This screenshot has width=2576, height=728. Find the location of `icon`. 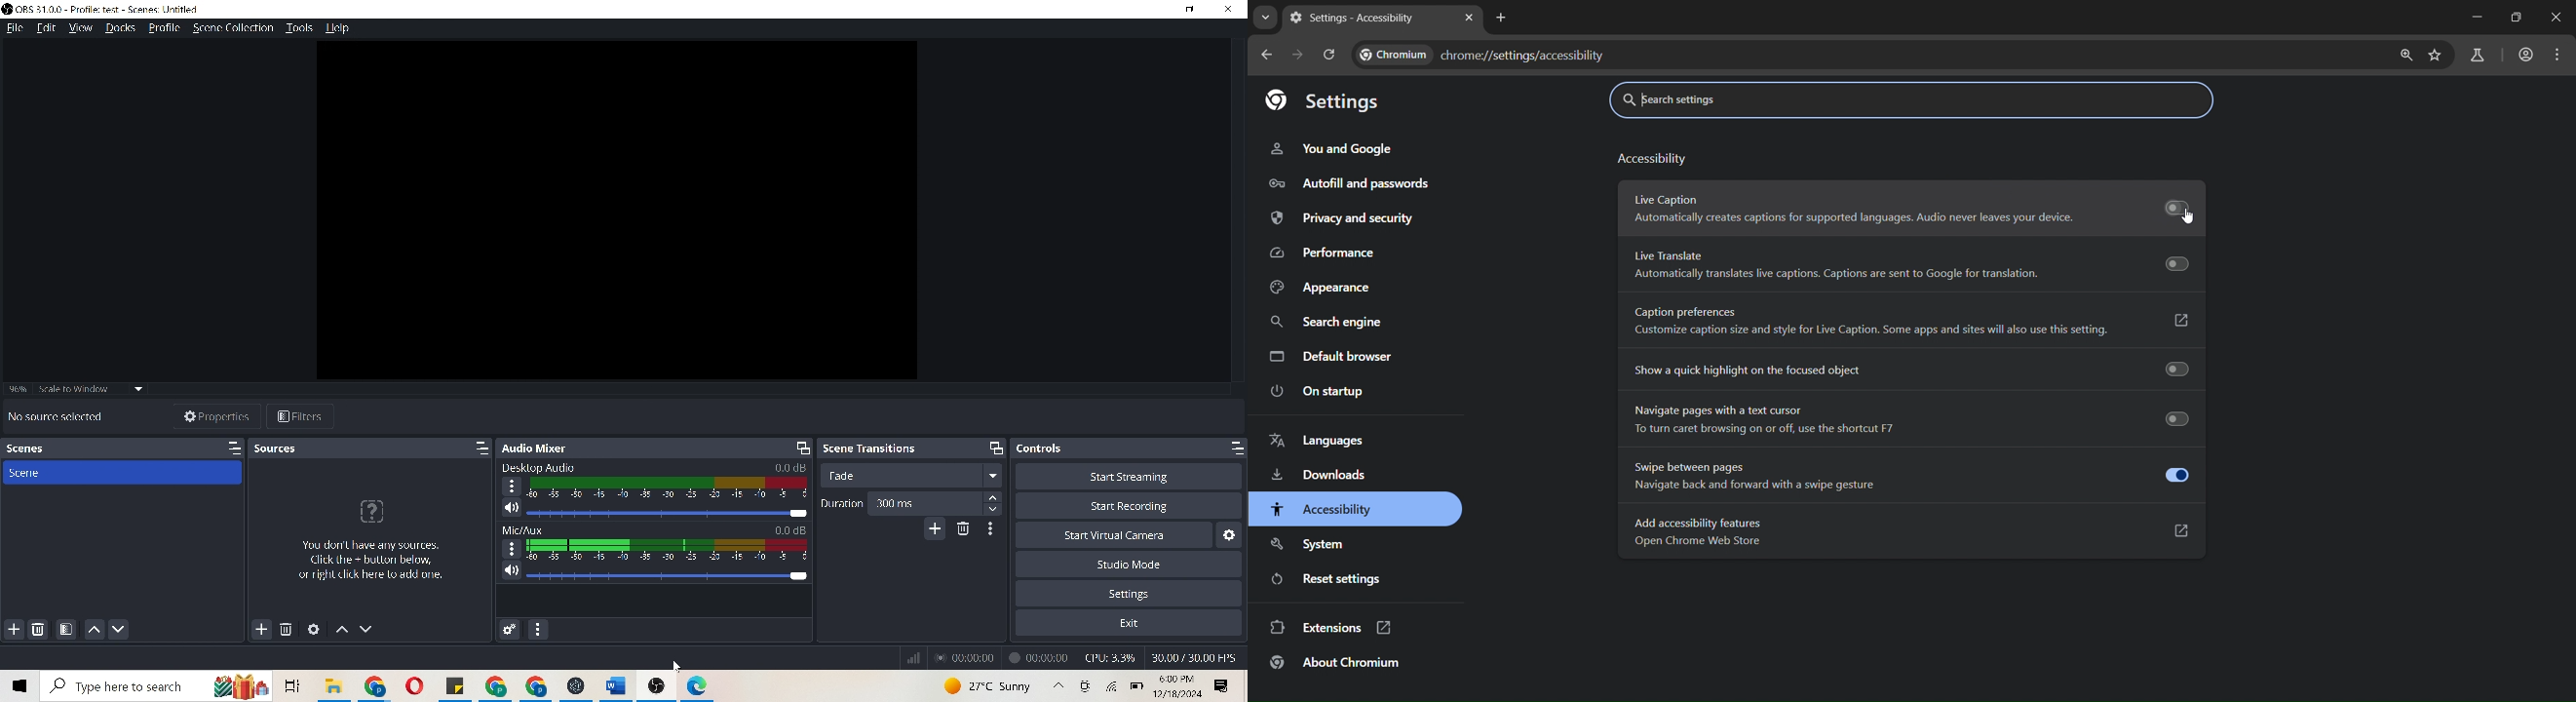

icon is located at coordinates (699, 683).